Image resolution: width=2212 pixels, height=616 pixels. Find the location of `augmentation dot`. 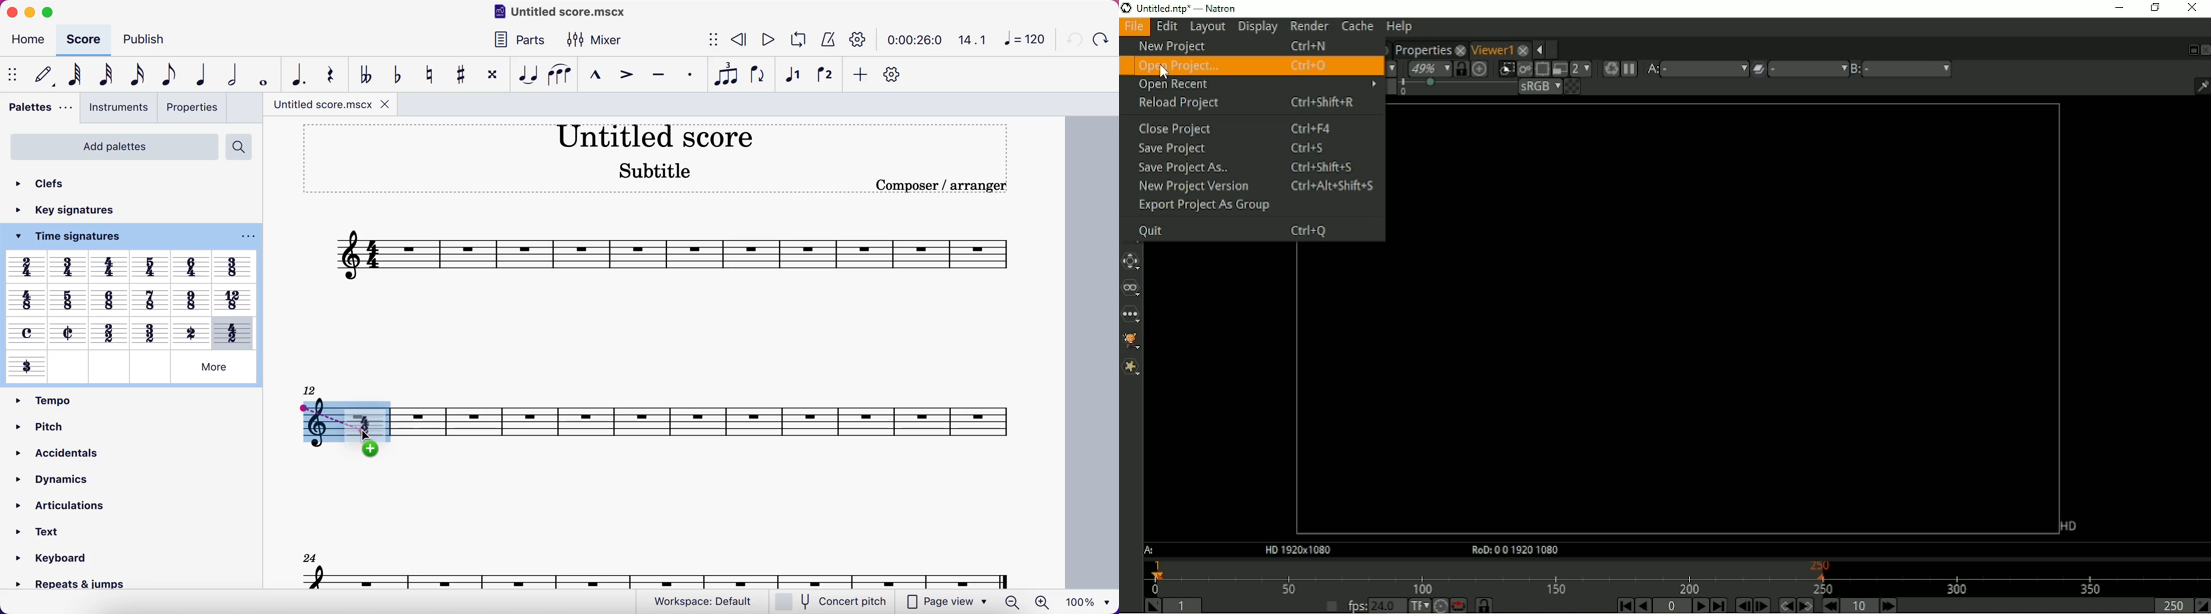

augmentation dot is located at coordinates (297, 74).